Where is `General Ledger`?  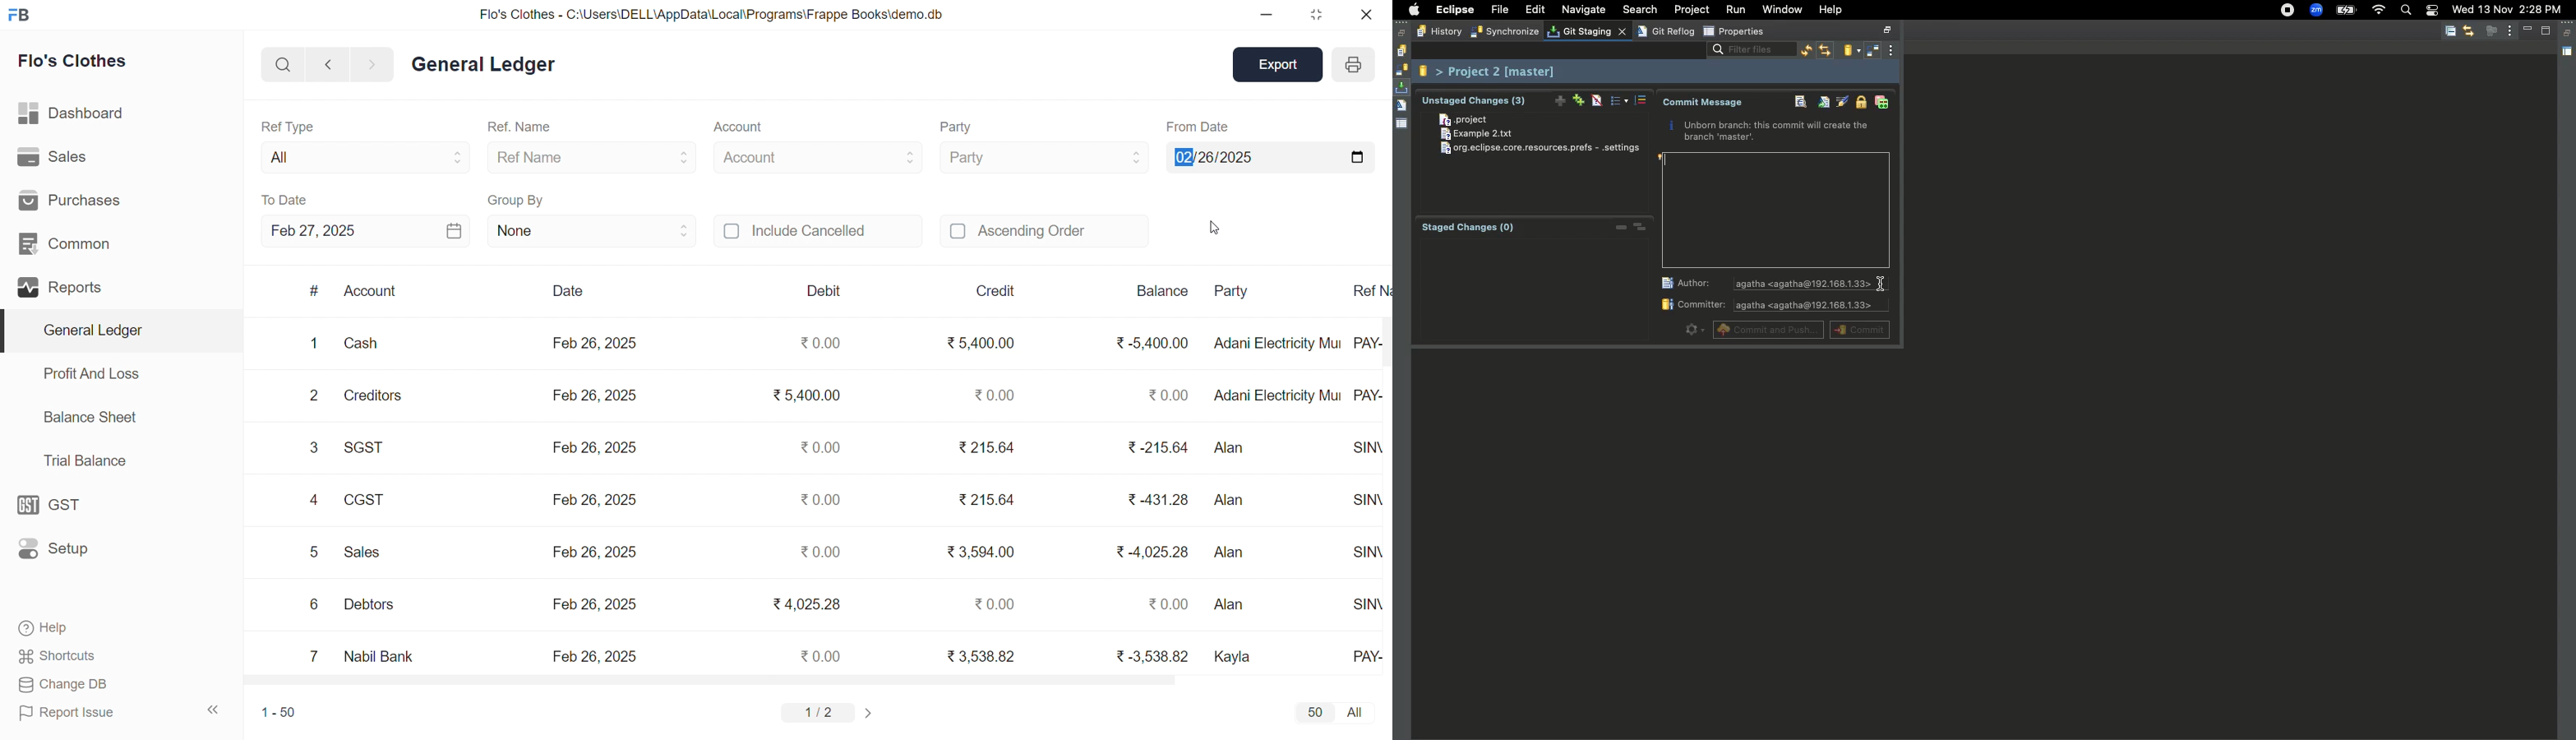 General Ledger is located at coordinates (117, 330).